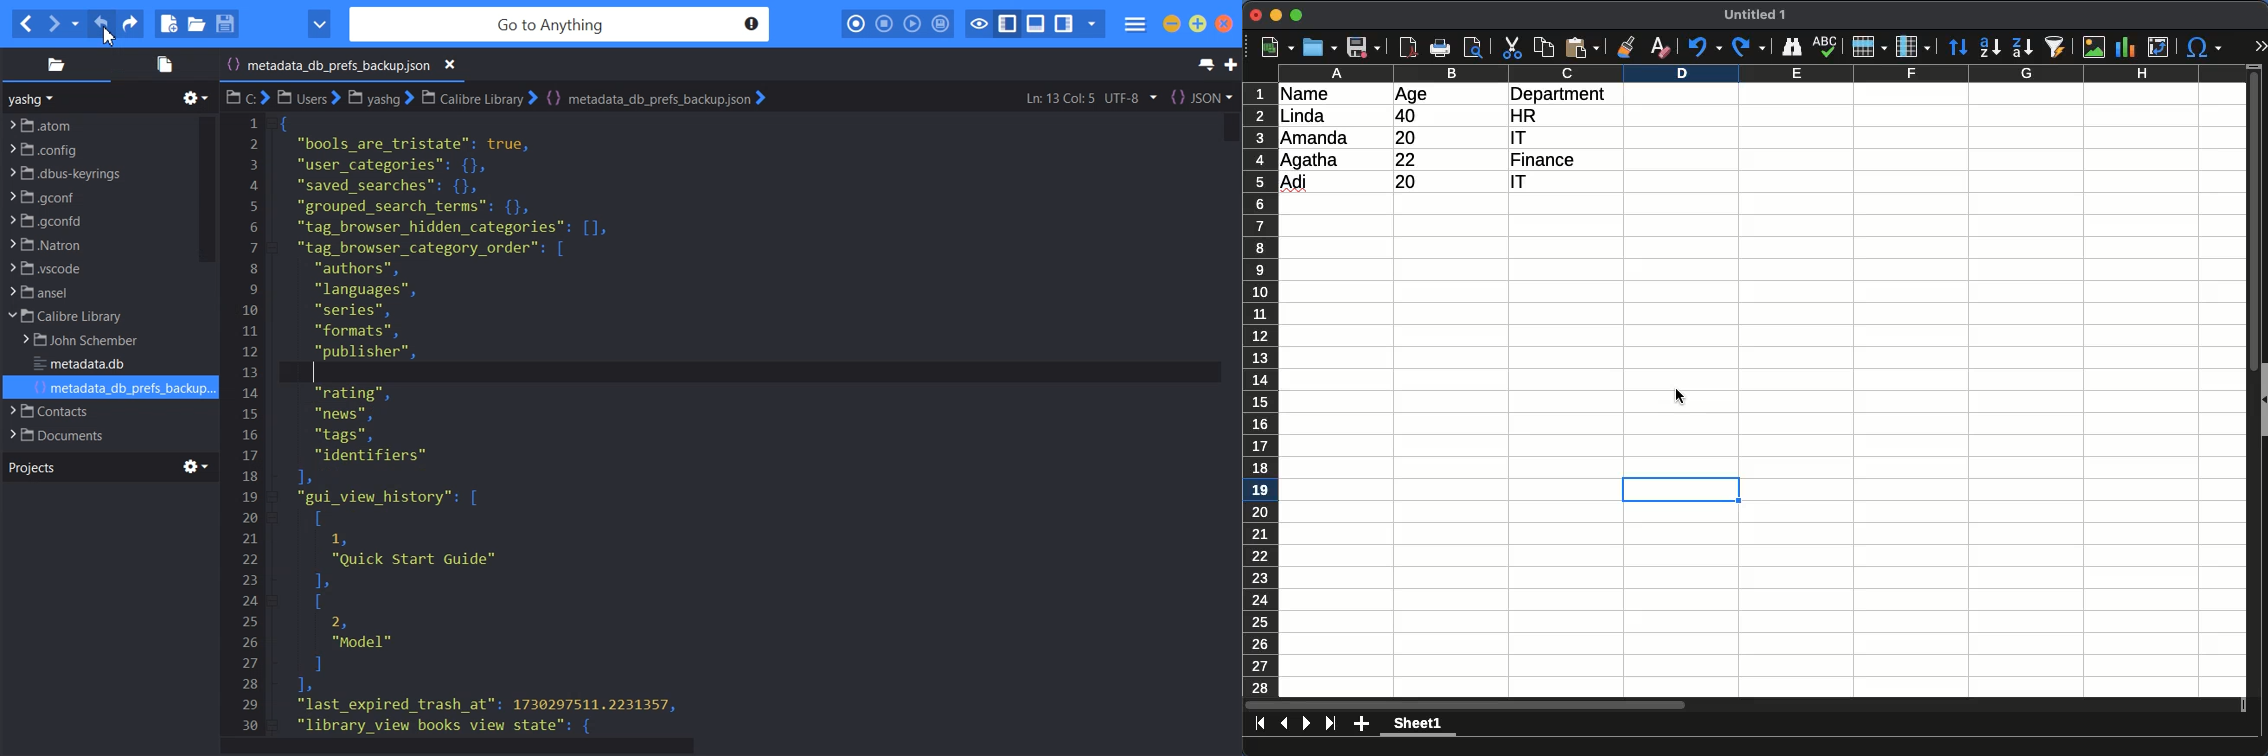  I want to click on finder, so click(1794, 47).